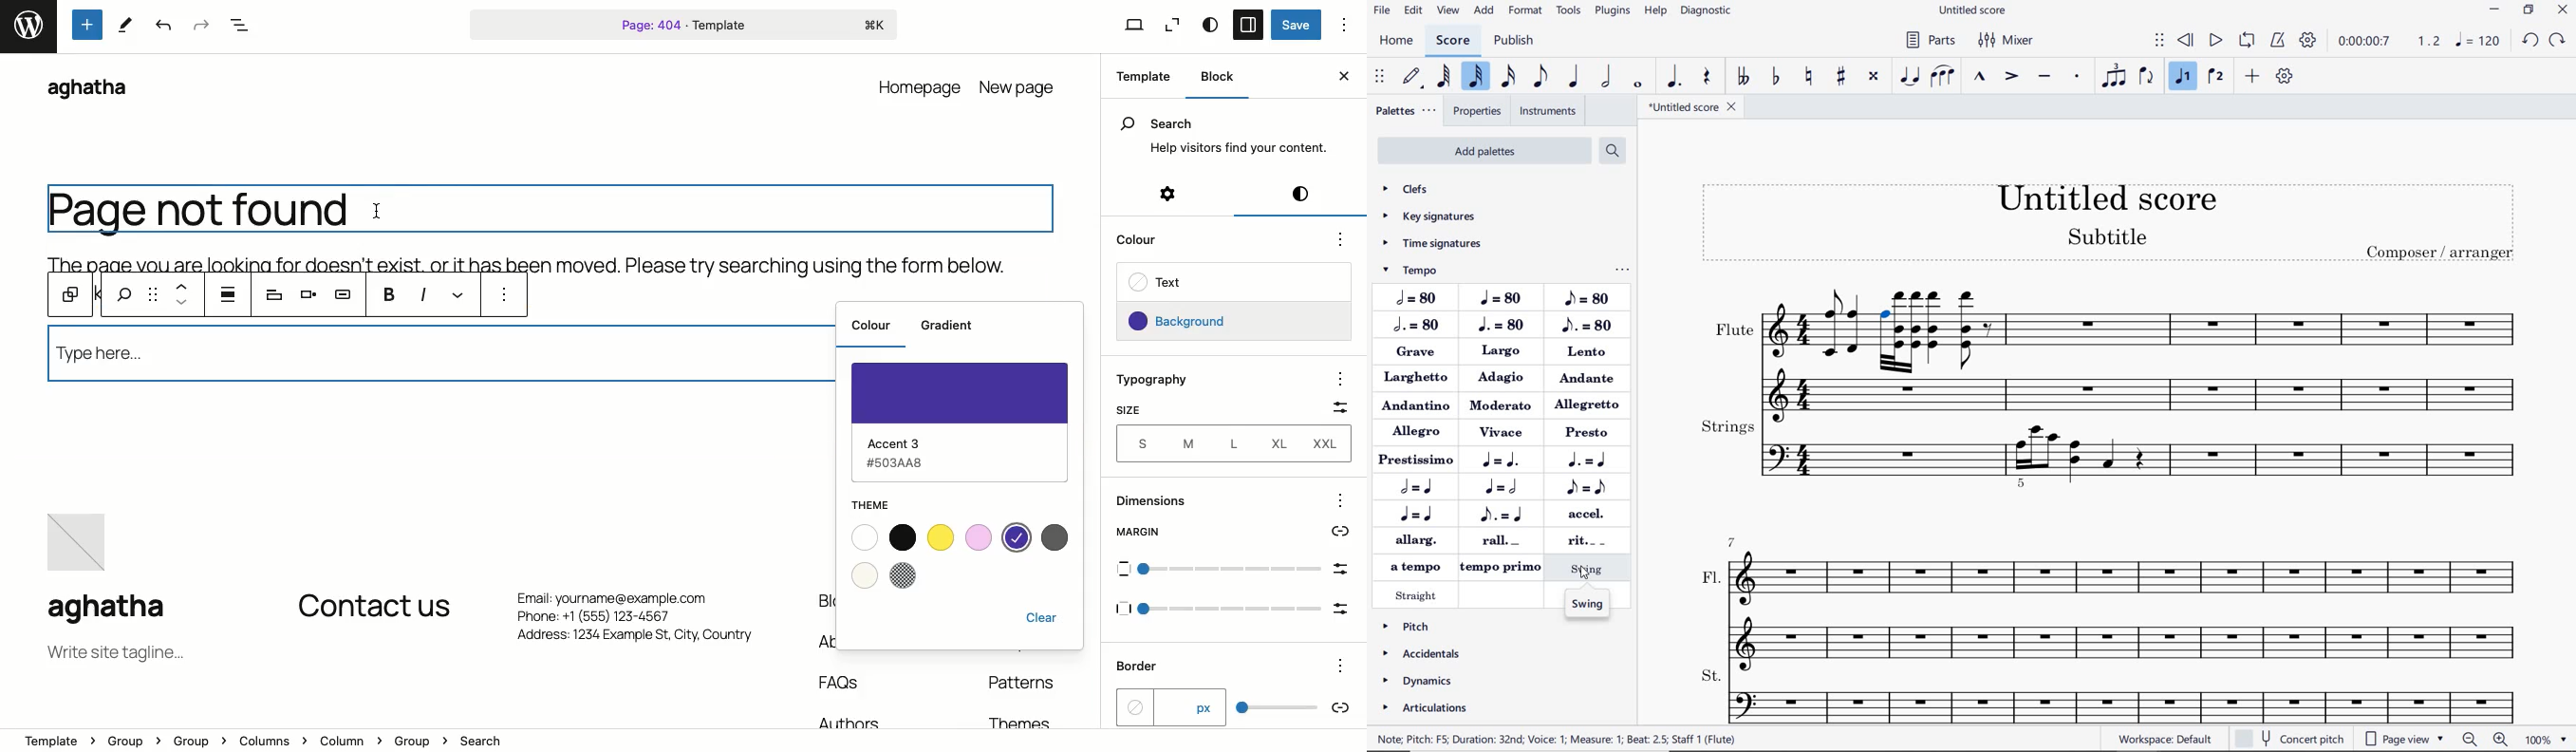  What do you see at coordinates (1484, 12) in the screenshot?
I see `add` at bounding box center [1484, 12].